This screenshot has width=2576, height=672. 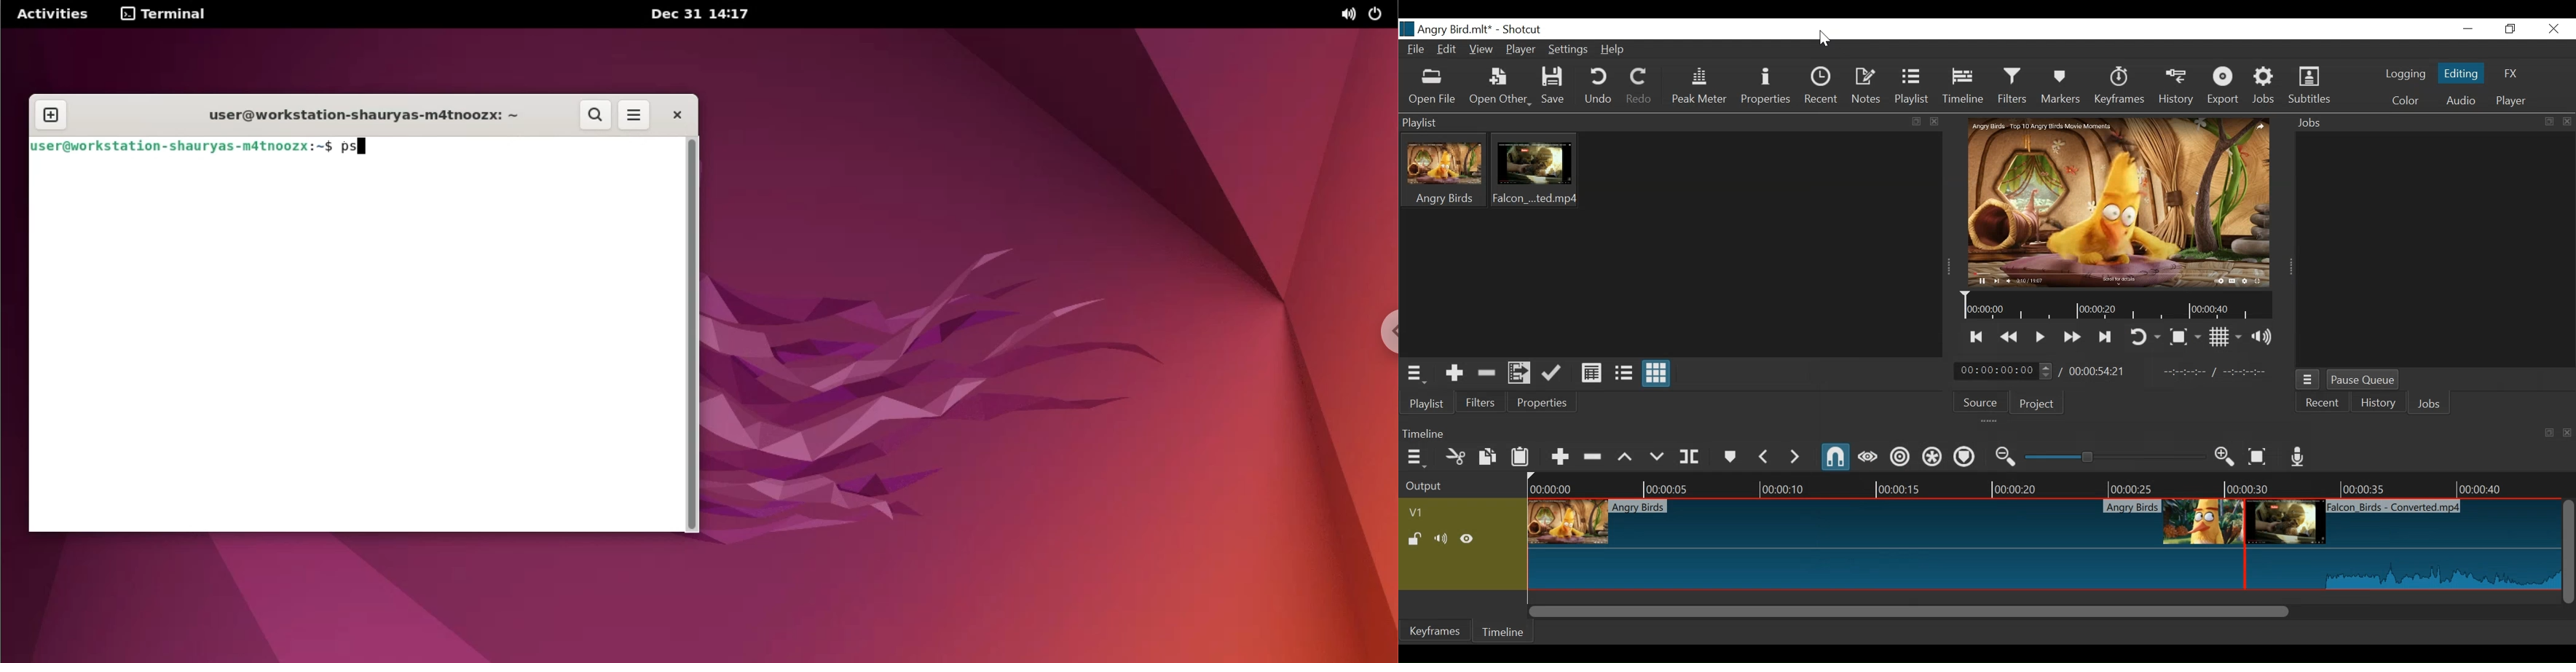 What do you see at coordinates (1455, 457) in the screenshot?
I see `Cut` at bounding box center [1455, 457].